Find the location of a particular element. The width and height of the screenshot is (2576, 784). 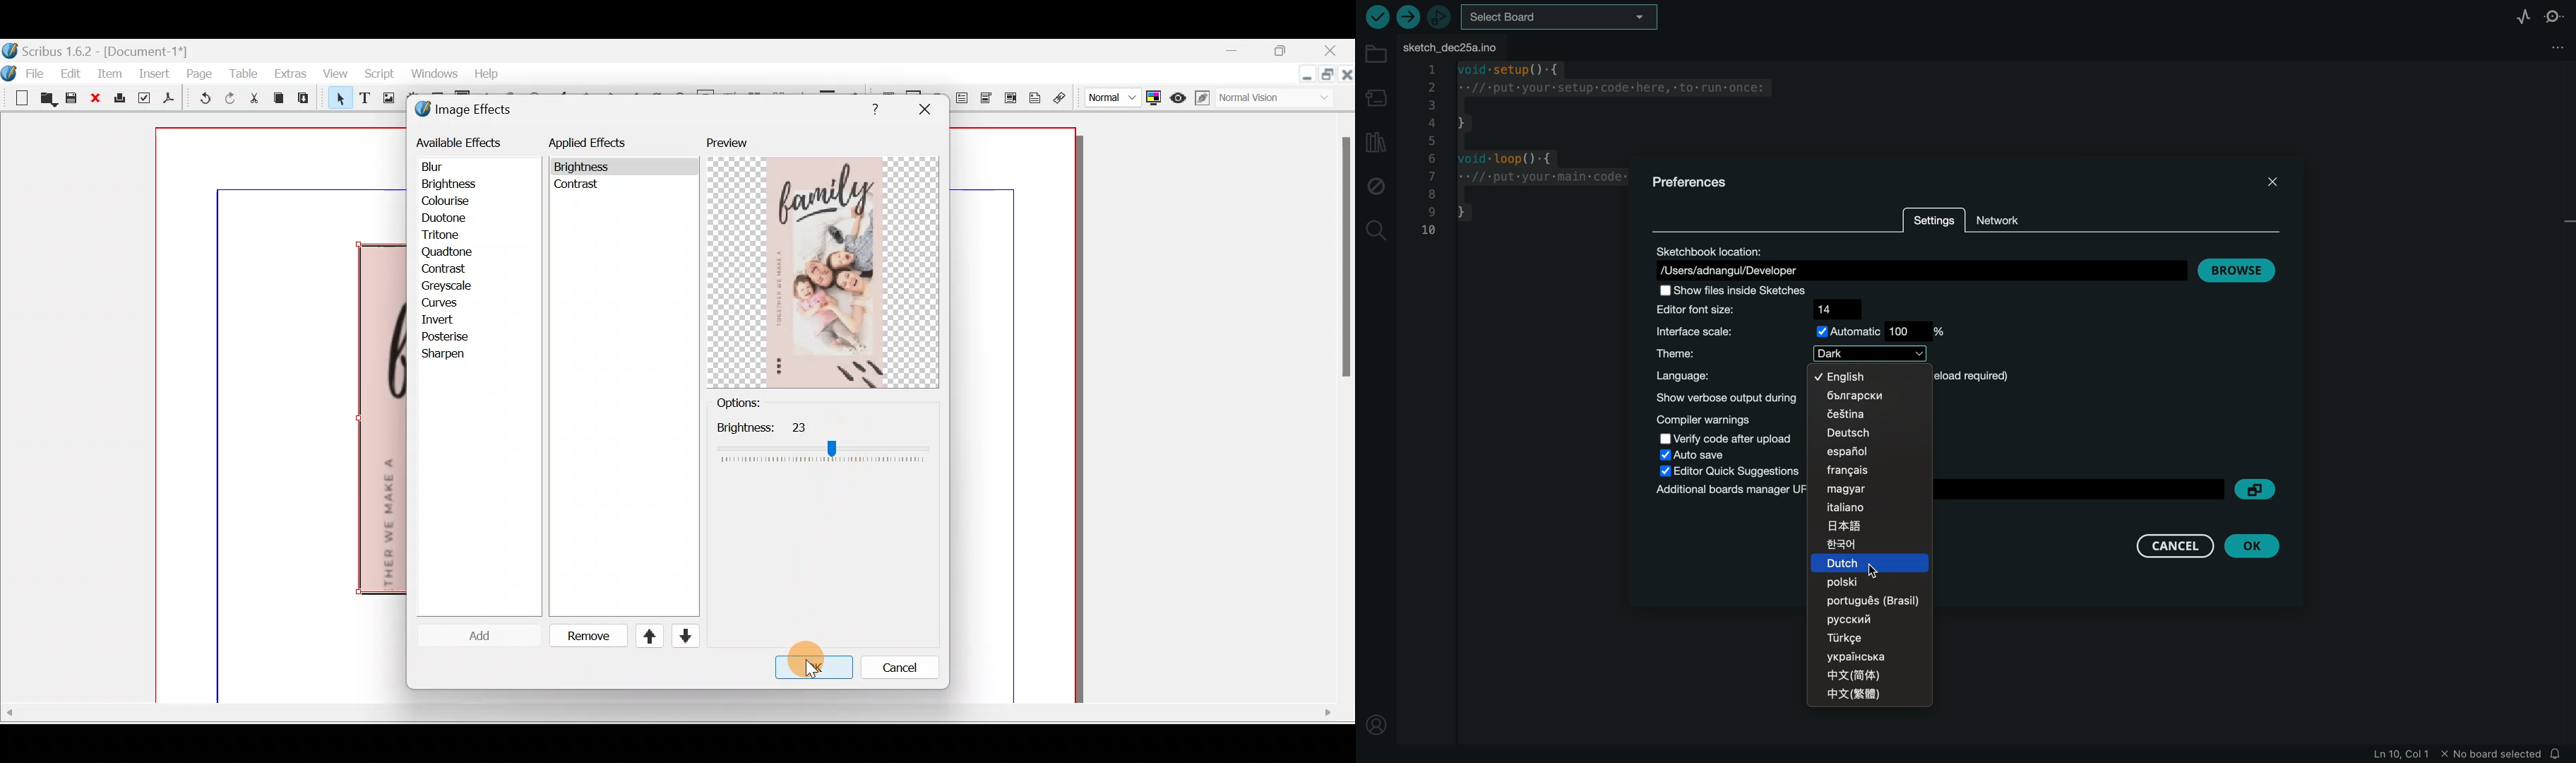

verify is located at coordinates (1377, 17).